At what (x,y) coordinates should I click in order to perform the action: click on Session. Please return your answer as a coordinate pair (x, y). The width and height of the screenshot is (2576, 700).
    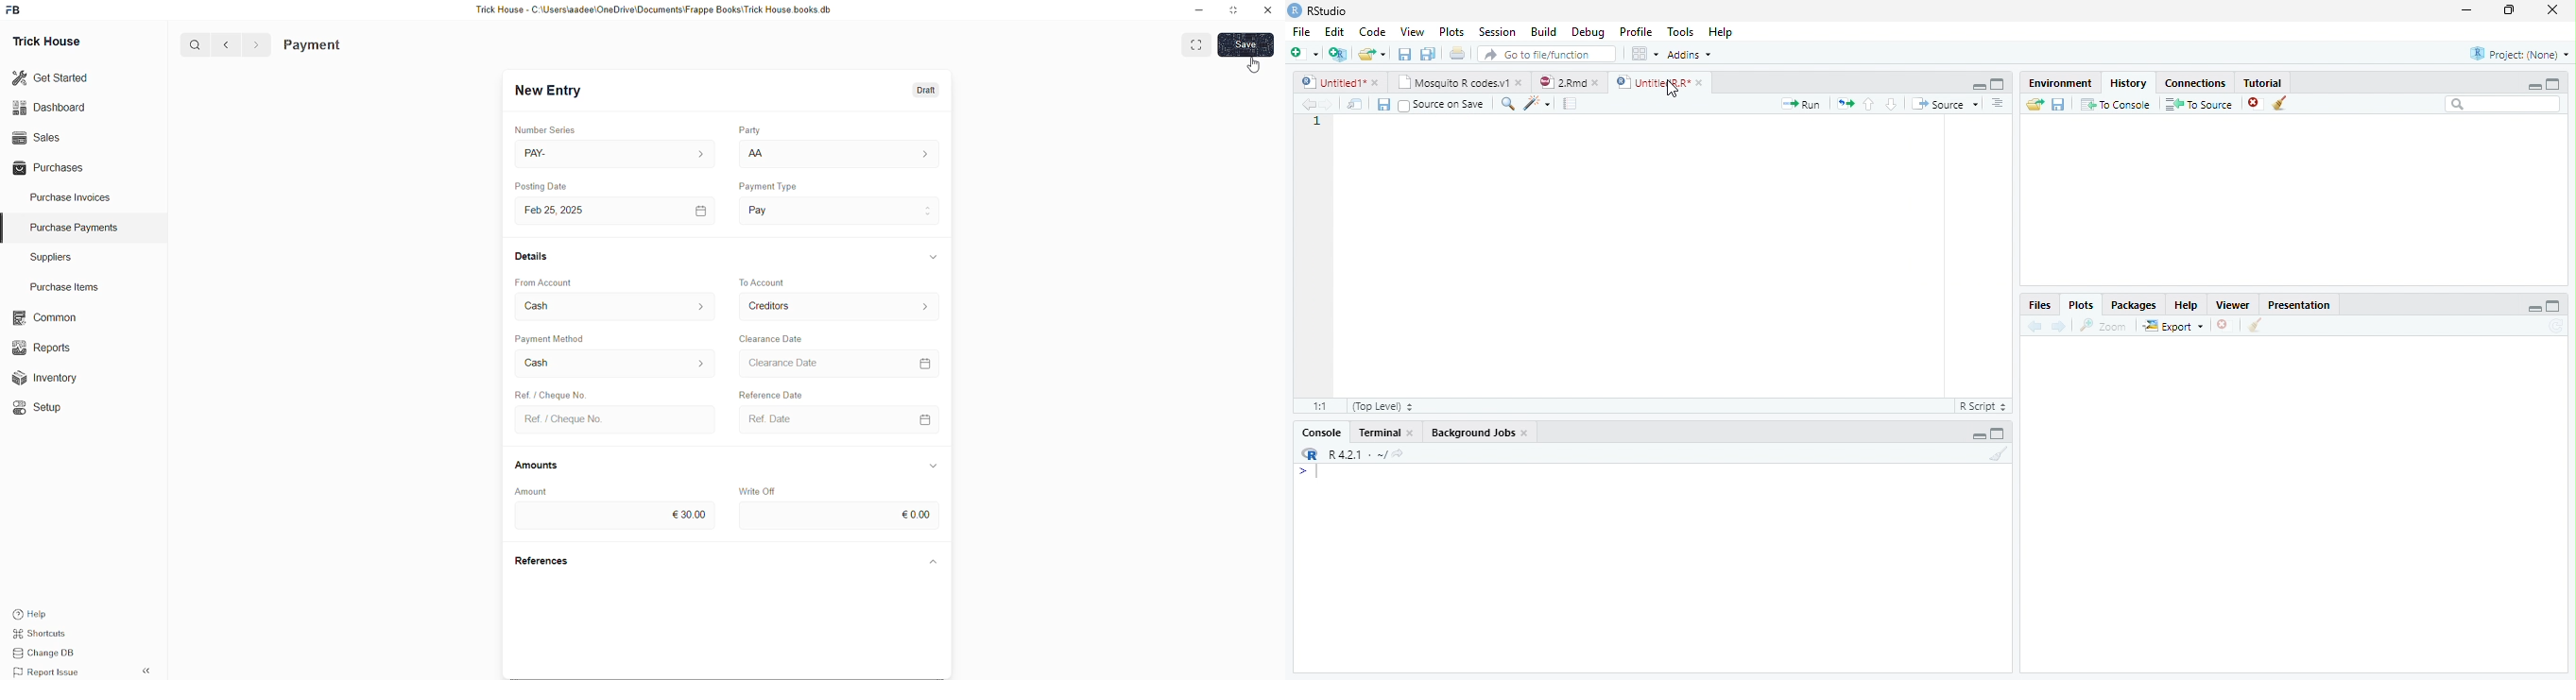
    Looking at the image, I should click on (1495, 31).